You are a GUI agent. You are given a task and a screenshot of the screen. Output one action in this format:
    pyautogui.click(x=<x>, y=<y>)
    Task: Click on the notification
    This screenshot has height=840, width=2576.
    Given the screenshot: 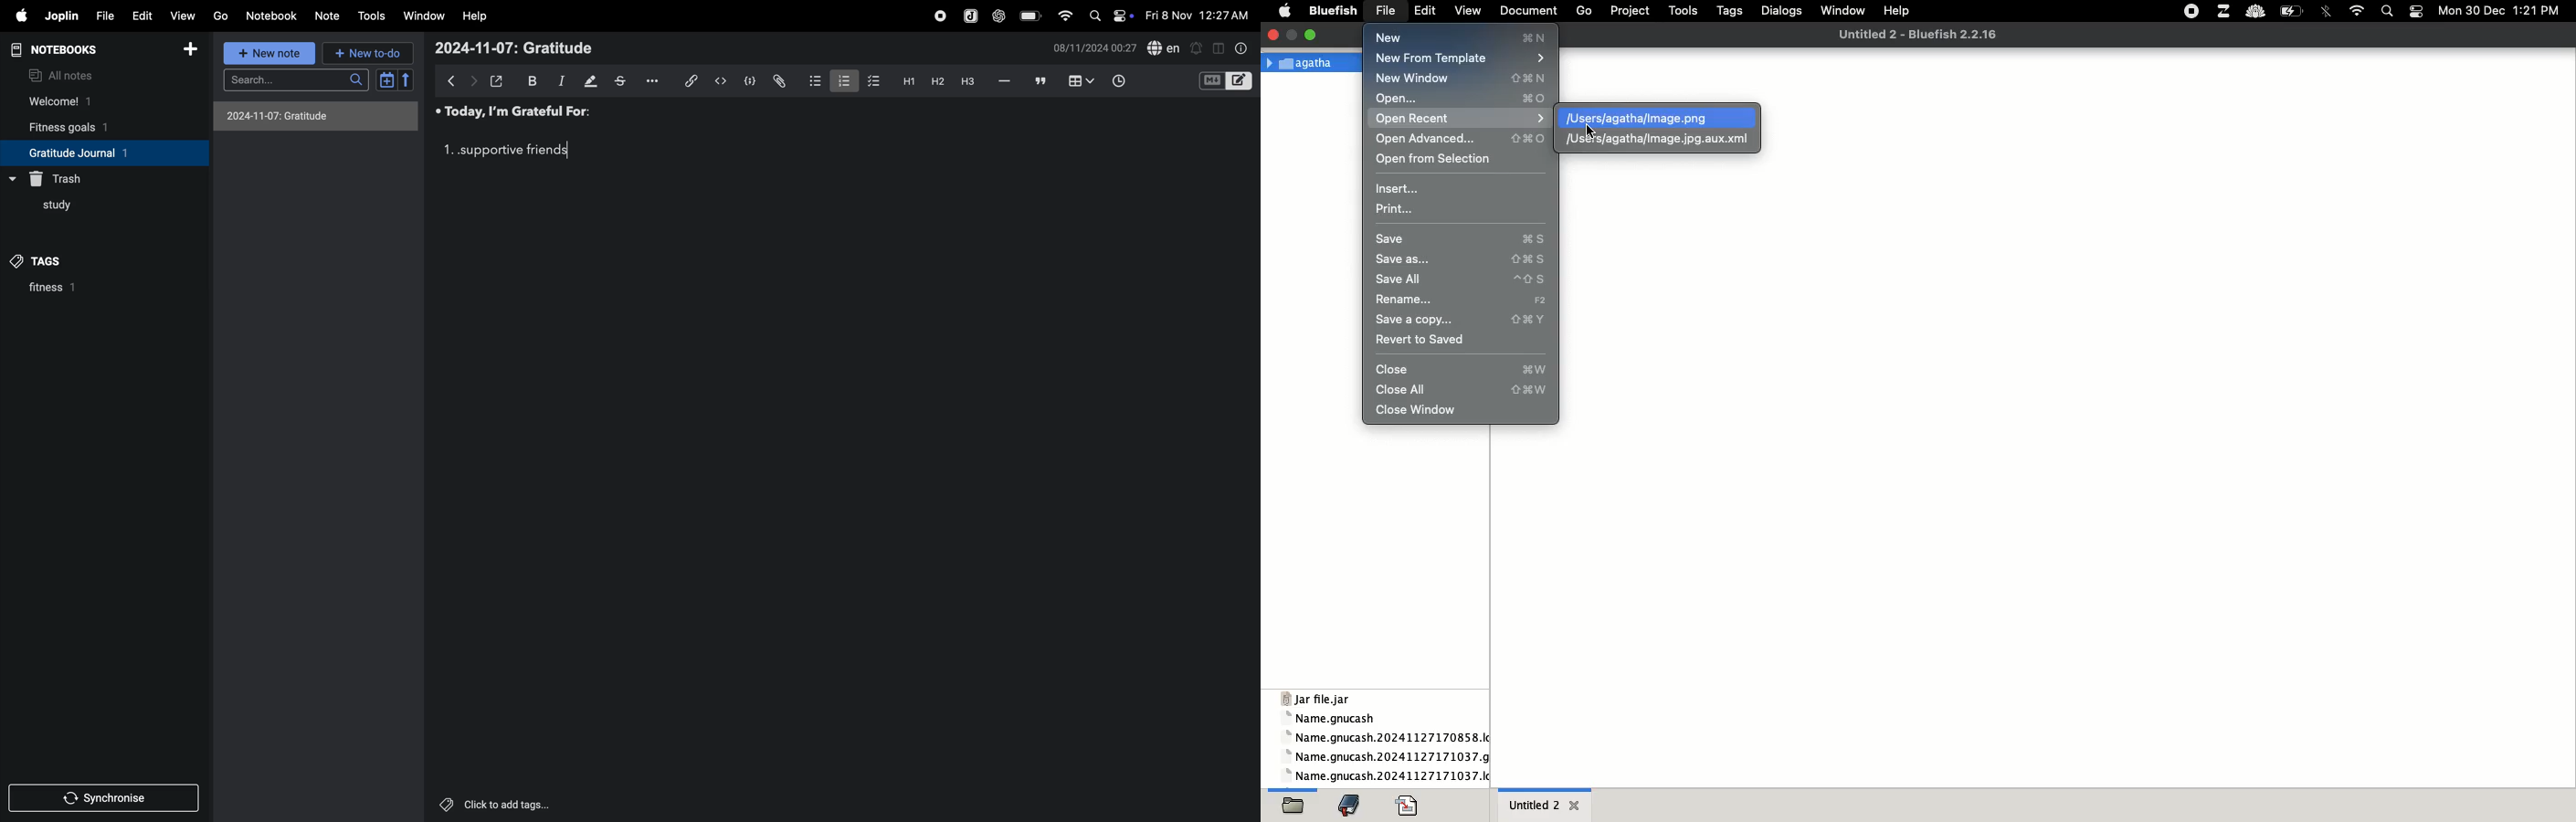 What is the action you would take?
    pyautogui.click(x=2418, y=10)
    